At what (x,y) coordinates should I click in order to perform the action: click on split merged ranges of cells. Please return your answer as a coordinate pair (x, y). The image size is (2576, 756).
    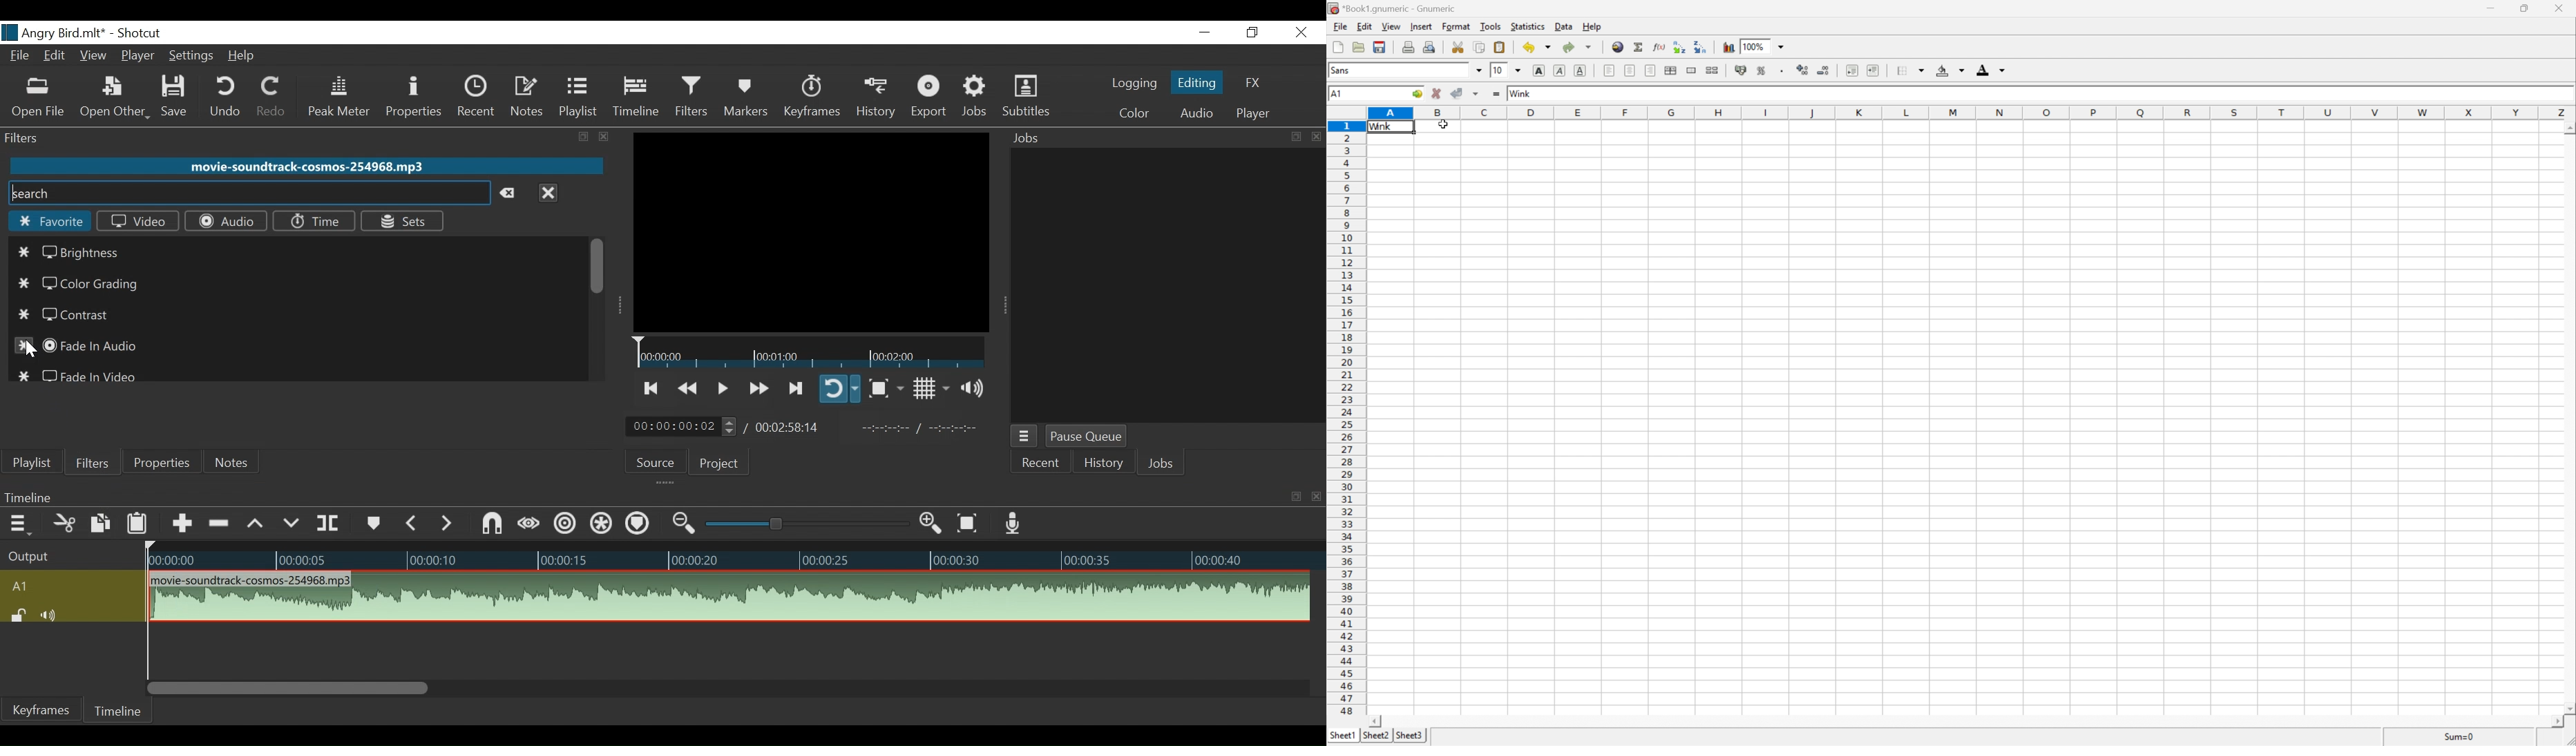
    Looking at the image, I should click on (1713, 70).